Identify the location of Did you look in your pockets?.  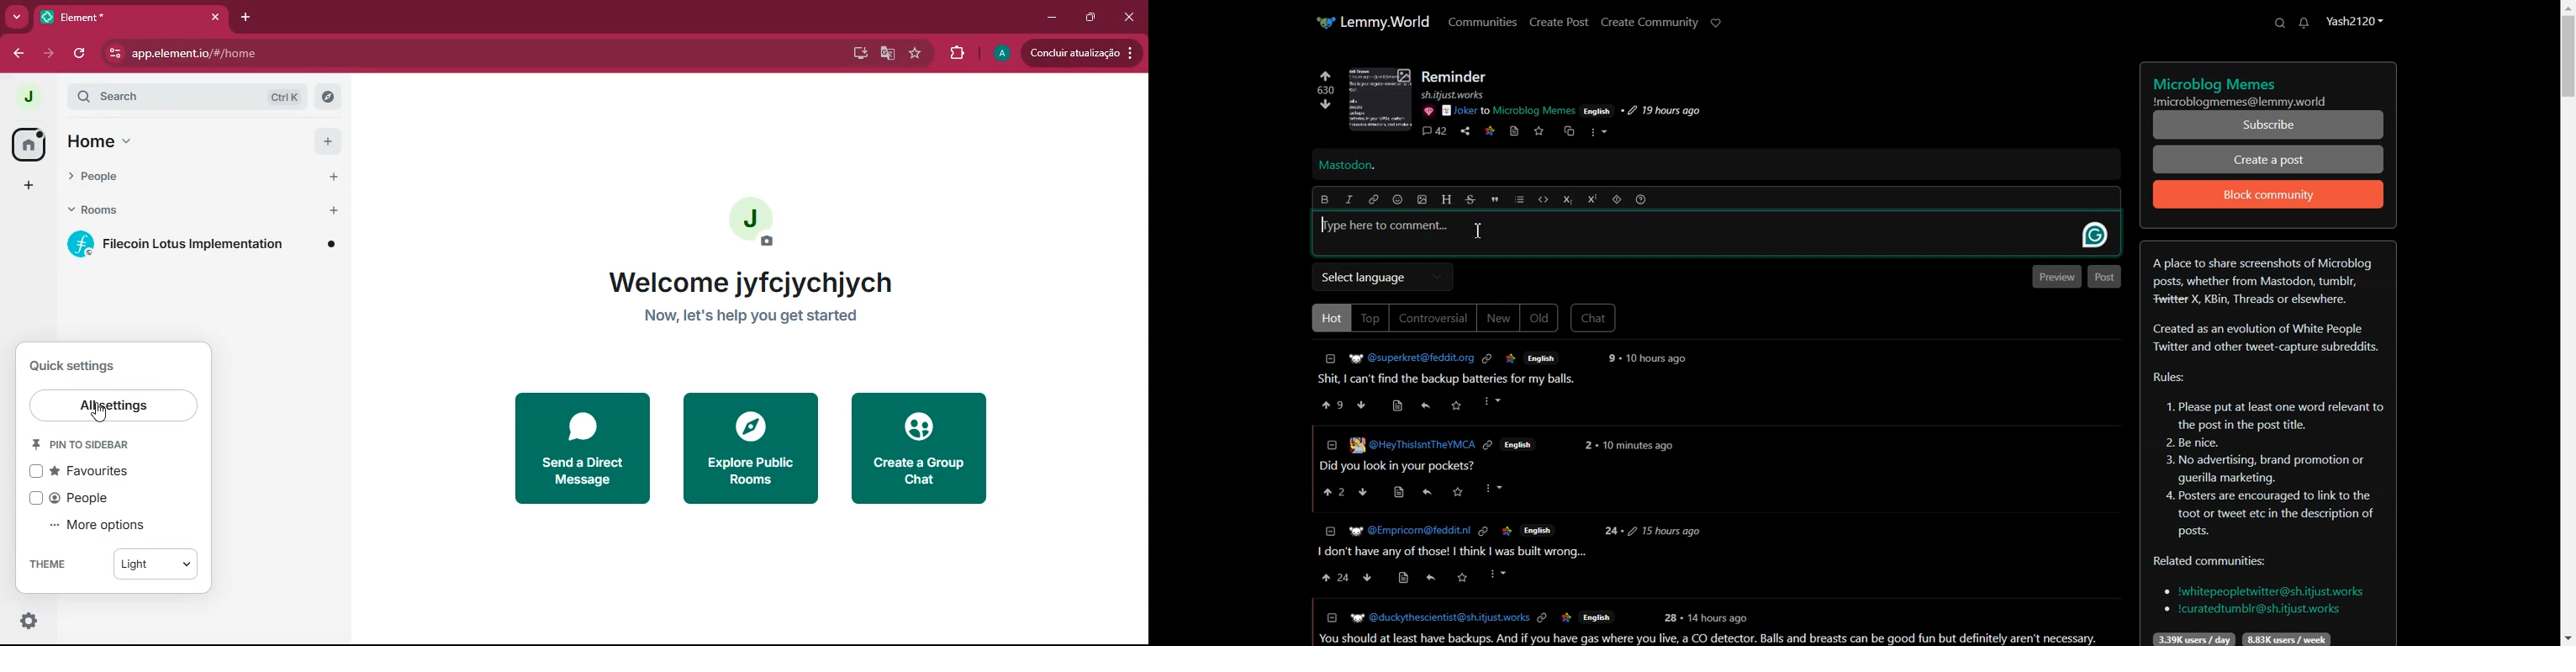
(1401, 466).